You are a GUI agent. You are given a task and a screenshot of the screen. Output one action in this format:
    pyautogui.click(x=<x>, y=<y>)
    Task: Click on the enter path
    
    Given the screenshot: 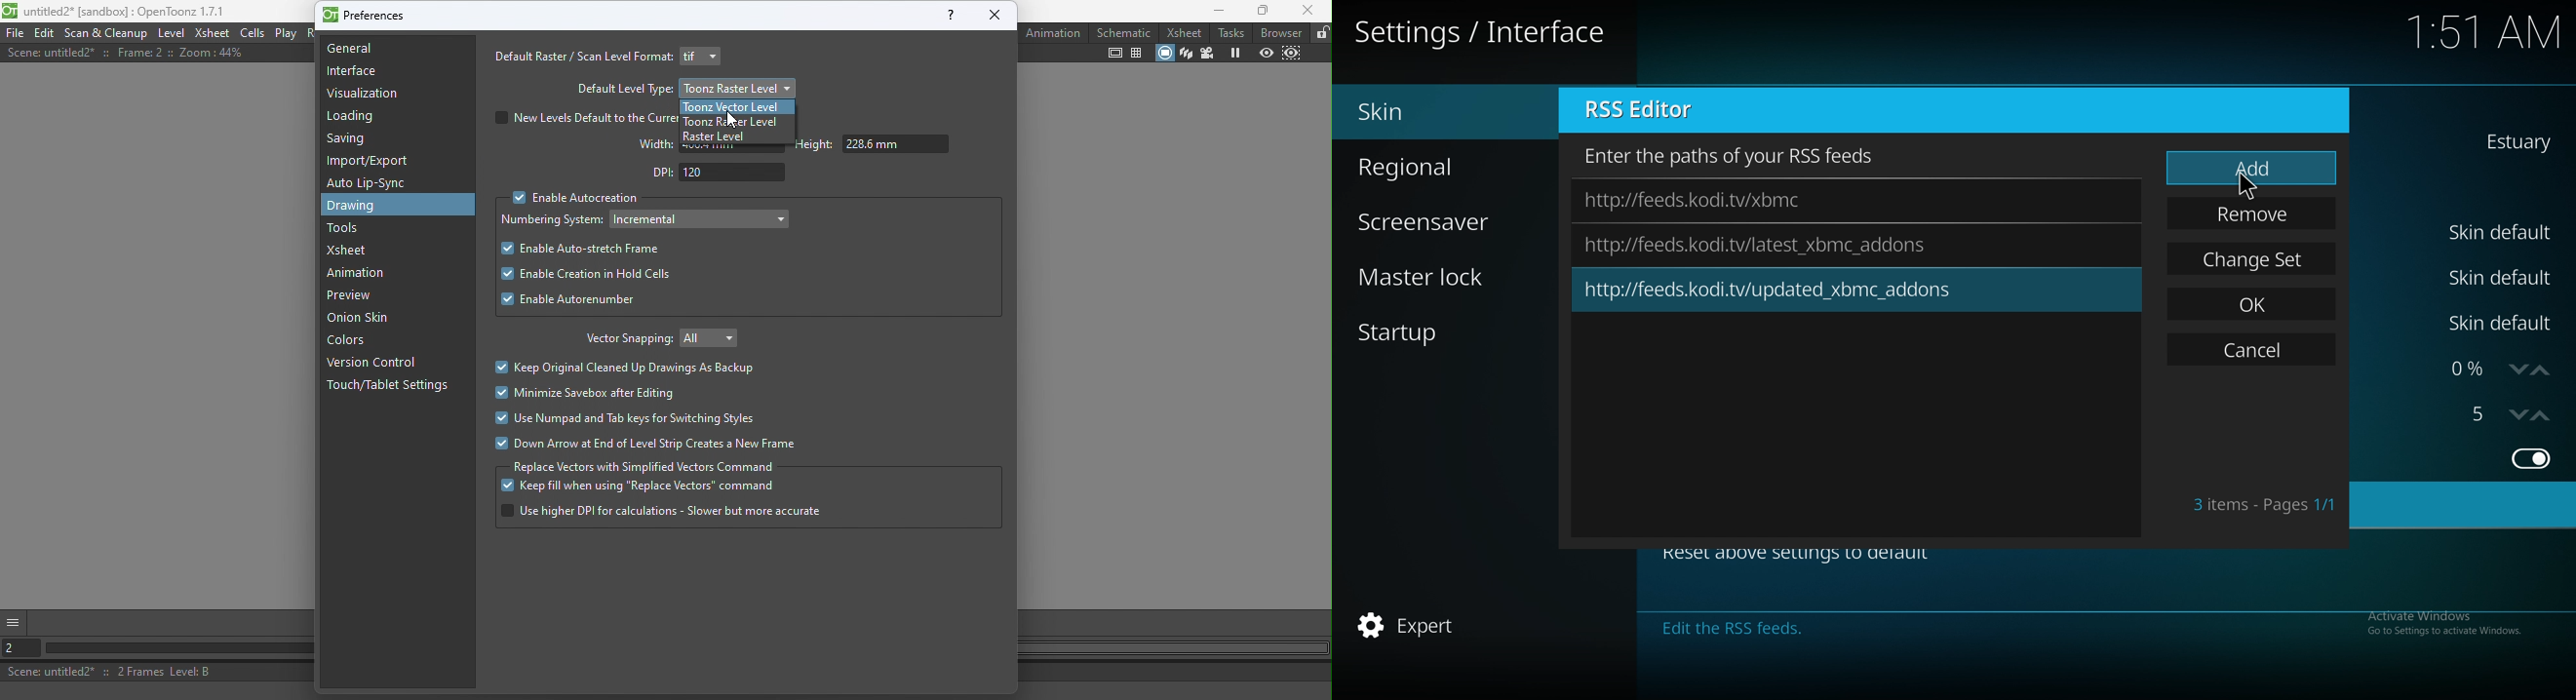 What is the action you would take?
    pyautogui.click(x=1738, y=156)
    